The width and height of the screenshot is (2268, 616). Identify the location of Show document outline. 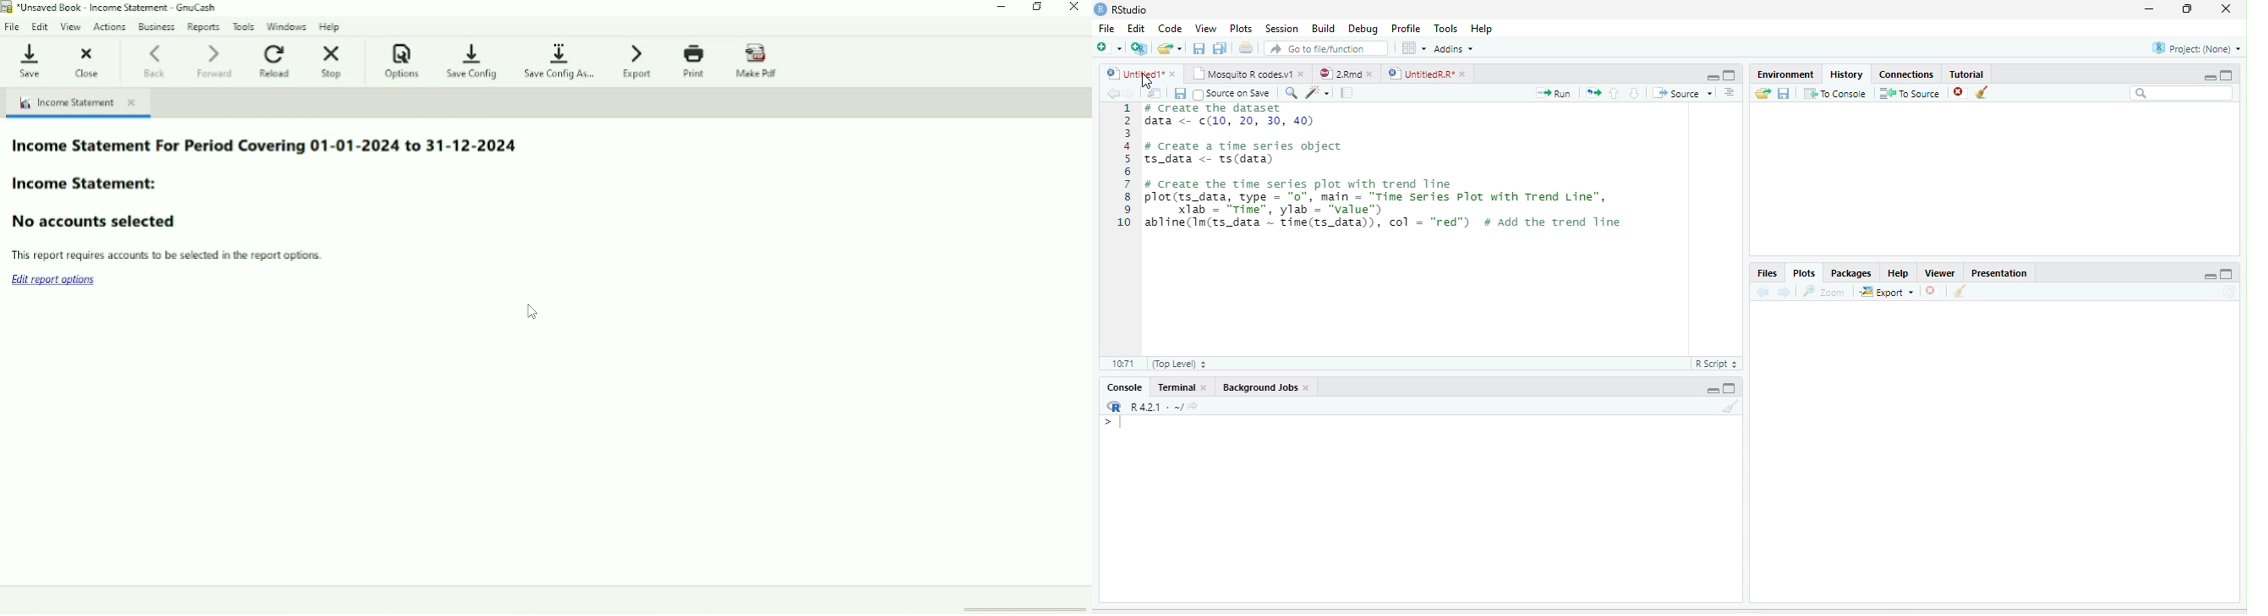
(1730, 92).